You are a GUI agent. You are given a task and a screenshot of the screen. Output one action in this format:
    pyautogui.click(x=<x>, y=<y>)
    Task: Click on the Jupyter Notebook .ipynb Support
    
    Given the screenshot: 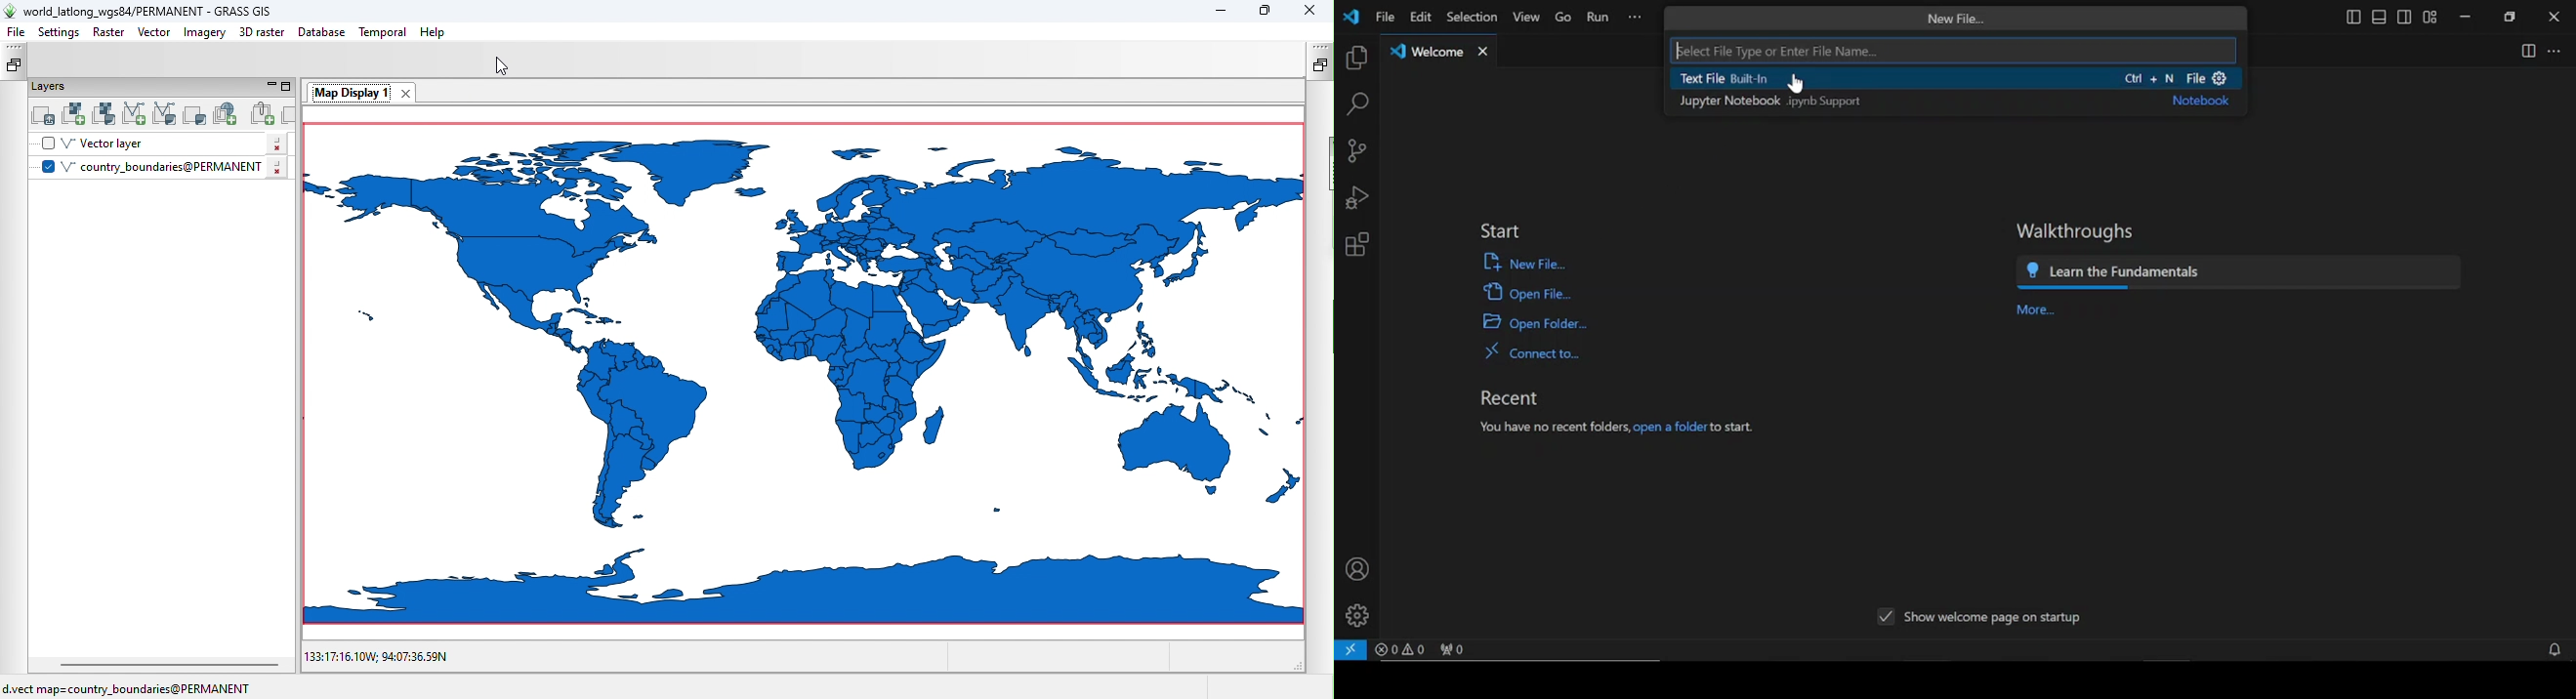 What is the action you would take?
    pyautogui.click(x=1780, y=103)
    